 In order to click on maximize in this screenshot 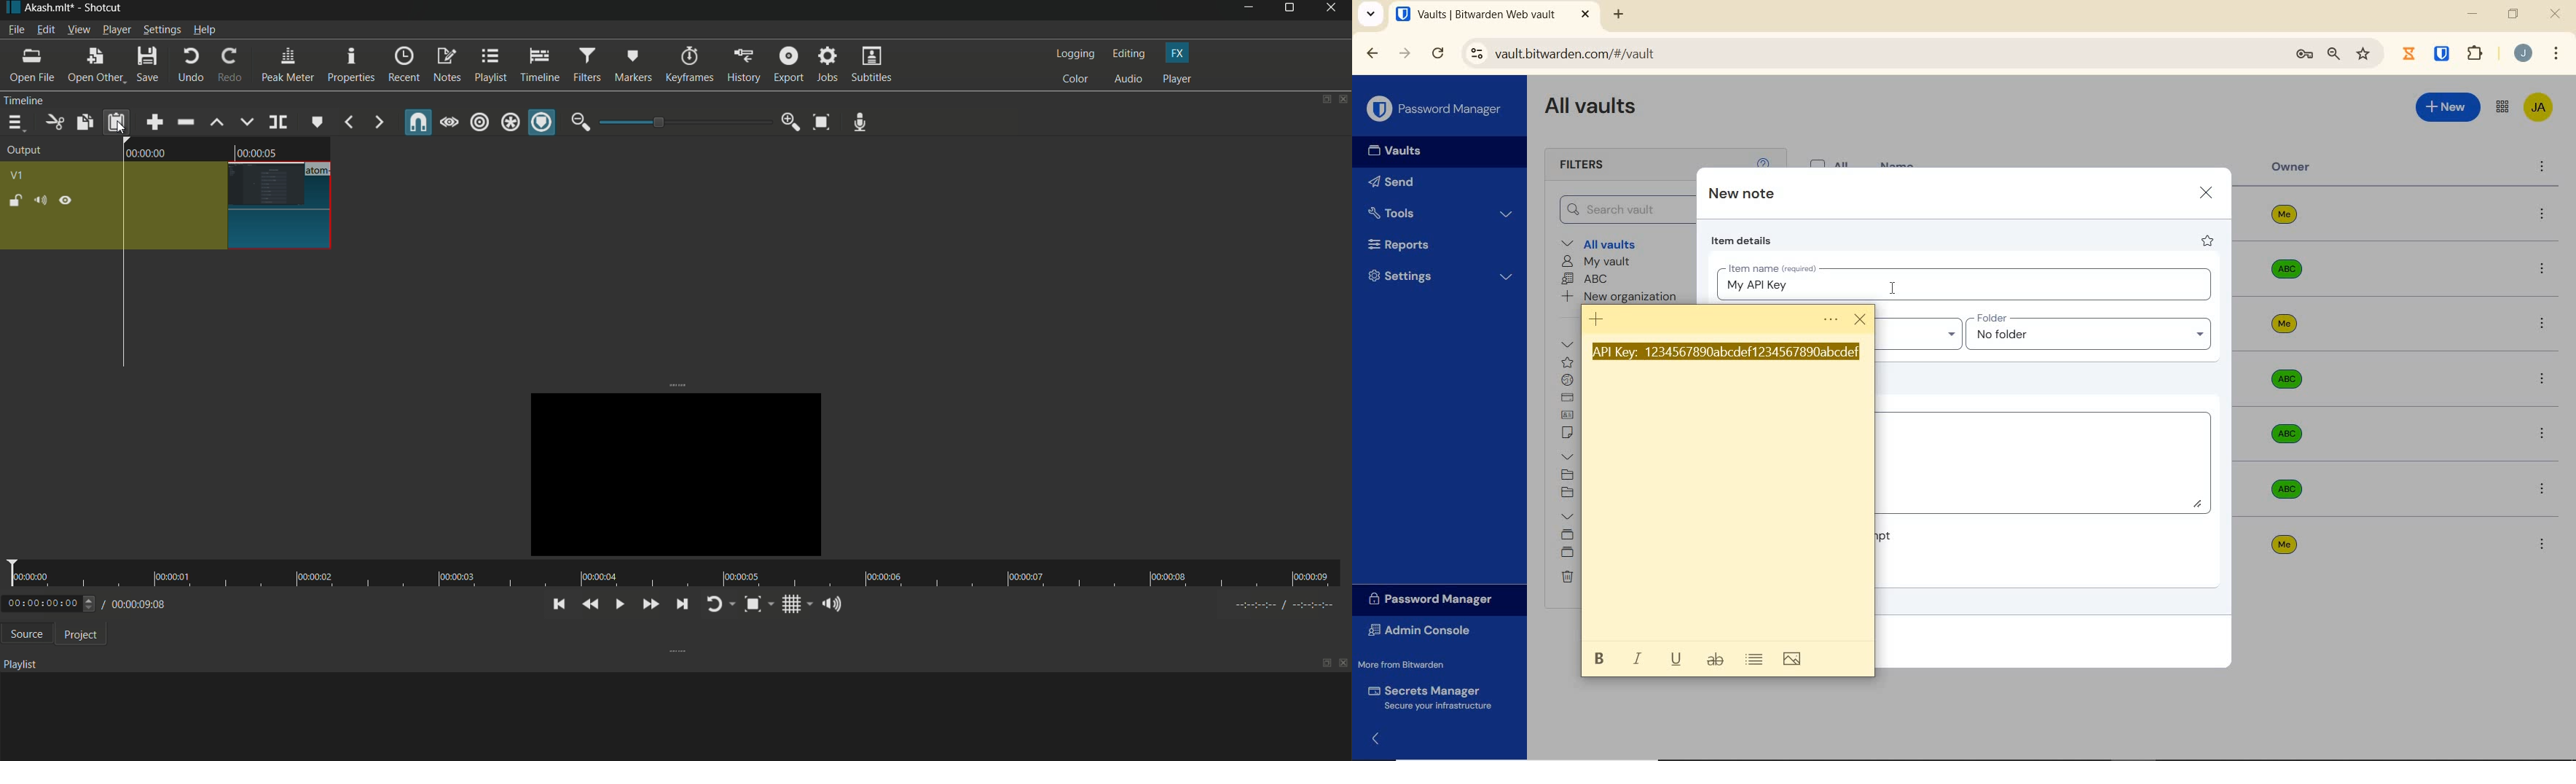, I will do `click(1326, 663)`.